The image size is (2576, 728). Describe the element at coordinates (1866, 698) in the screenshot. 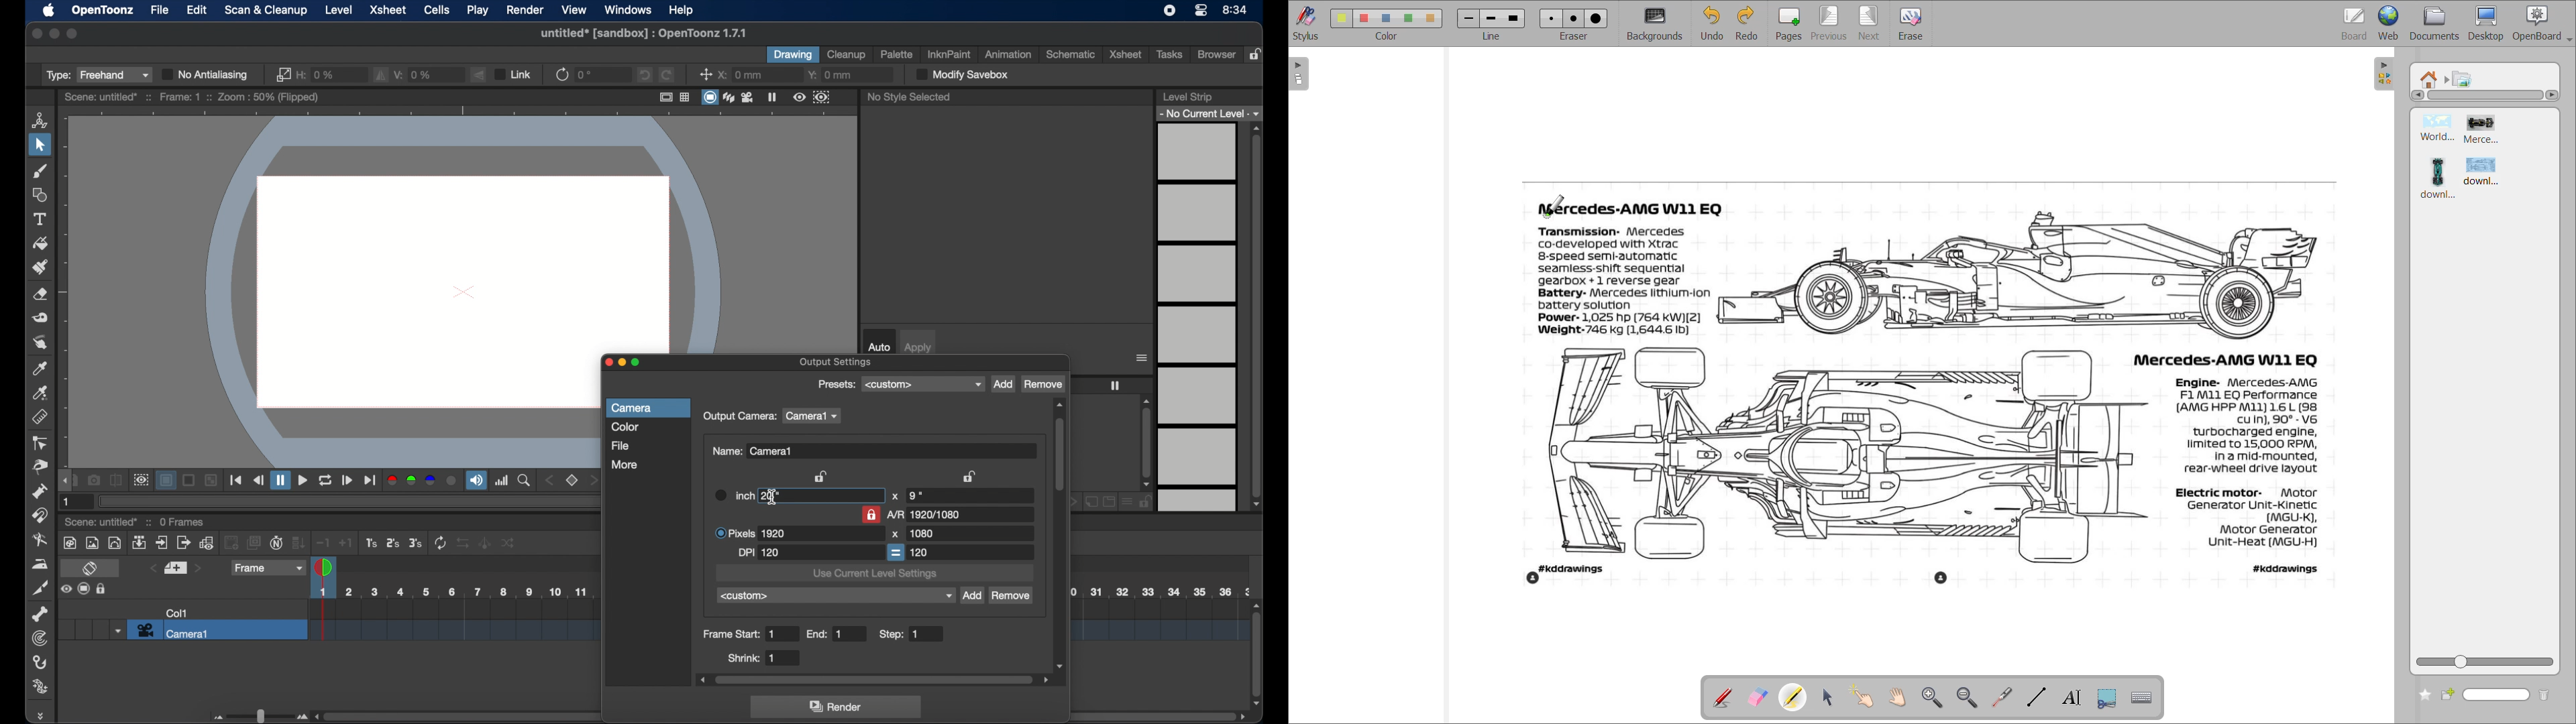

I see `interact with items` at that location.